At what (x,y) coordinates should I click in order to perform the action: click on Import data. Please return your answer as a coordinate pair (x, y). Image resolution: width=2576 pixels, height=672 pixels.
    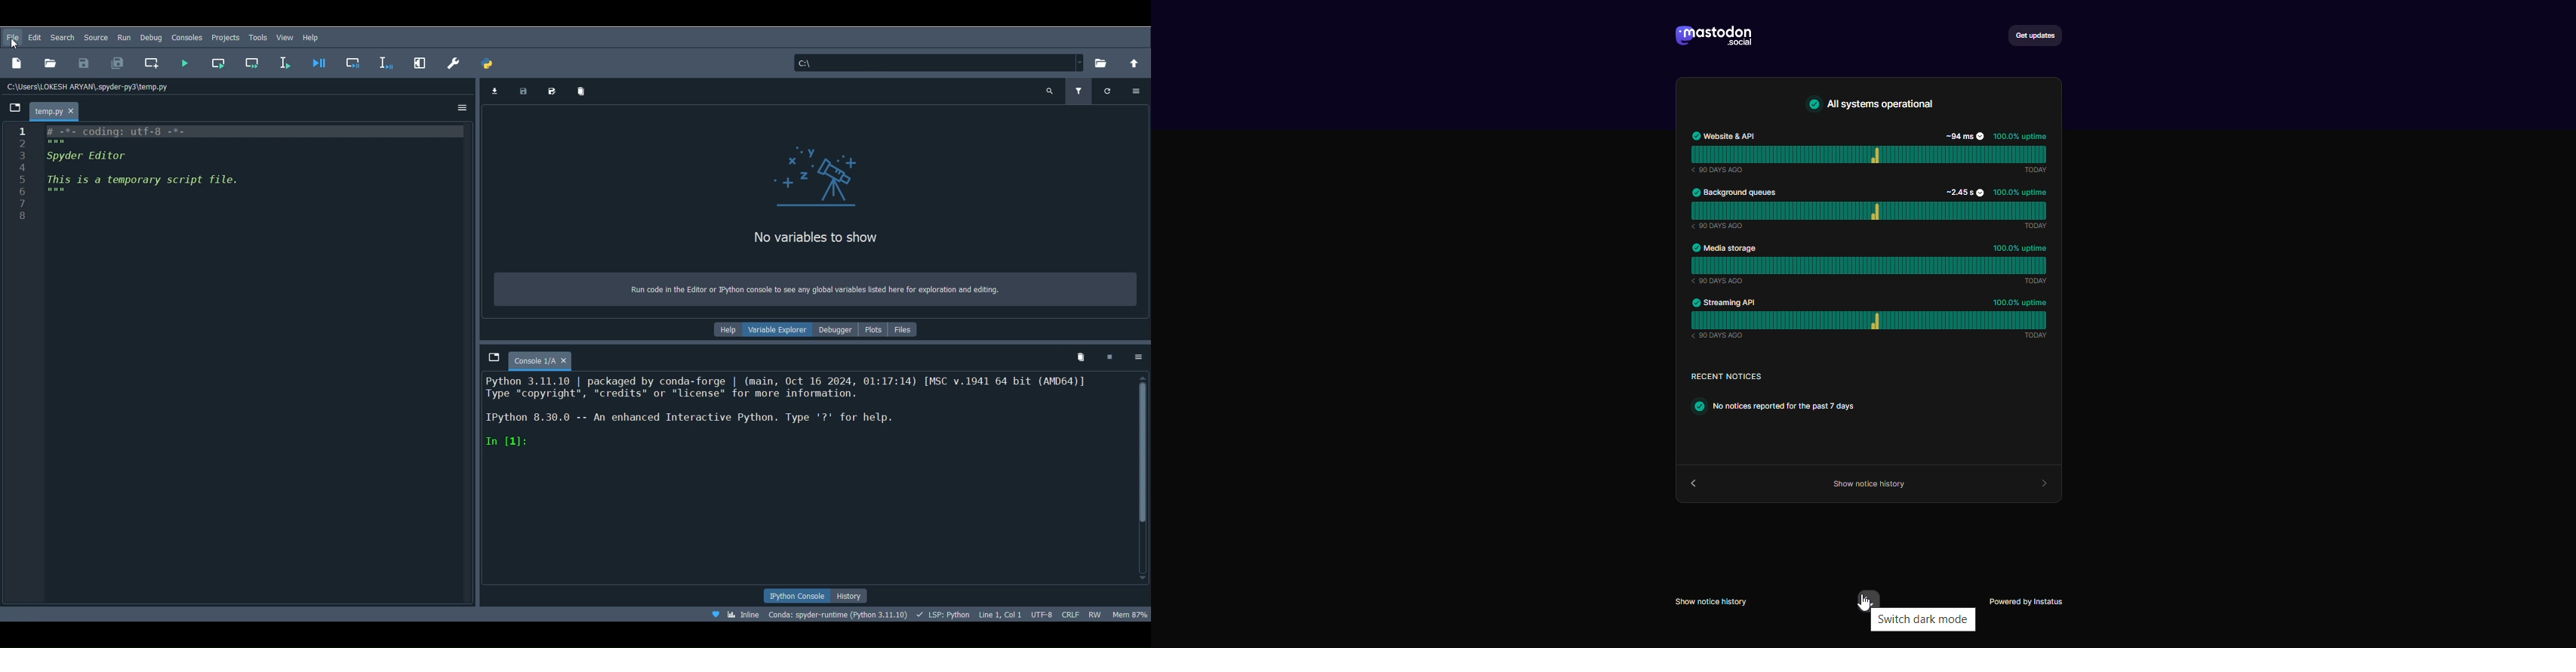
    Looking at the image, I should click on (493, 90).